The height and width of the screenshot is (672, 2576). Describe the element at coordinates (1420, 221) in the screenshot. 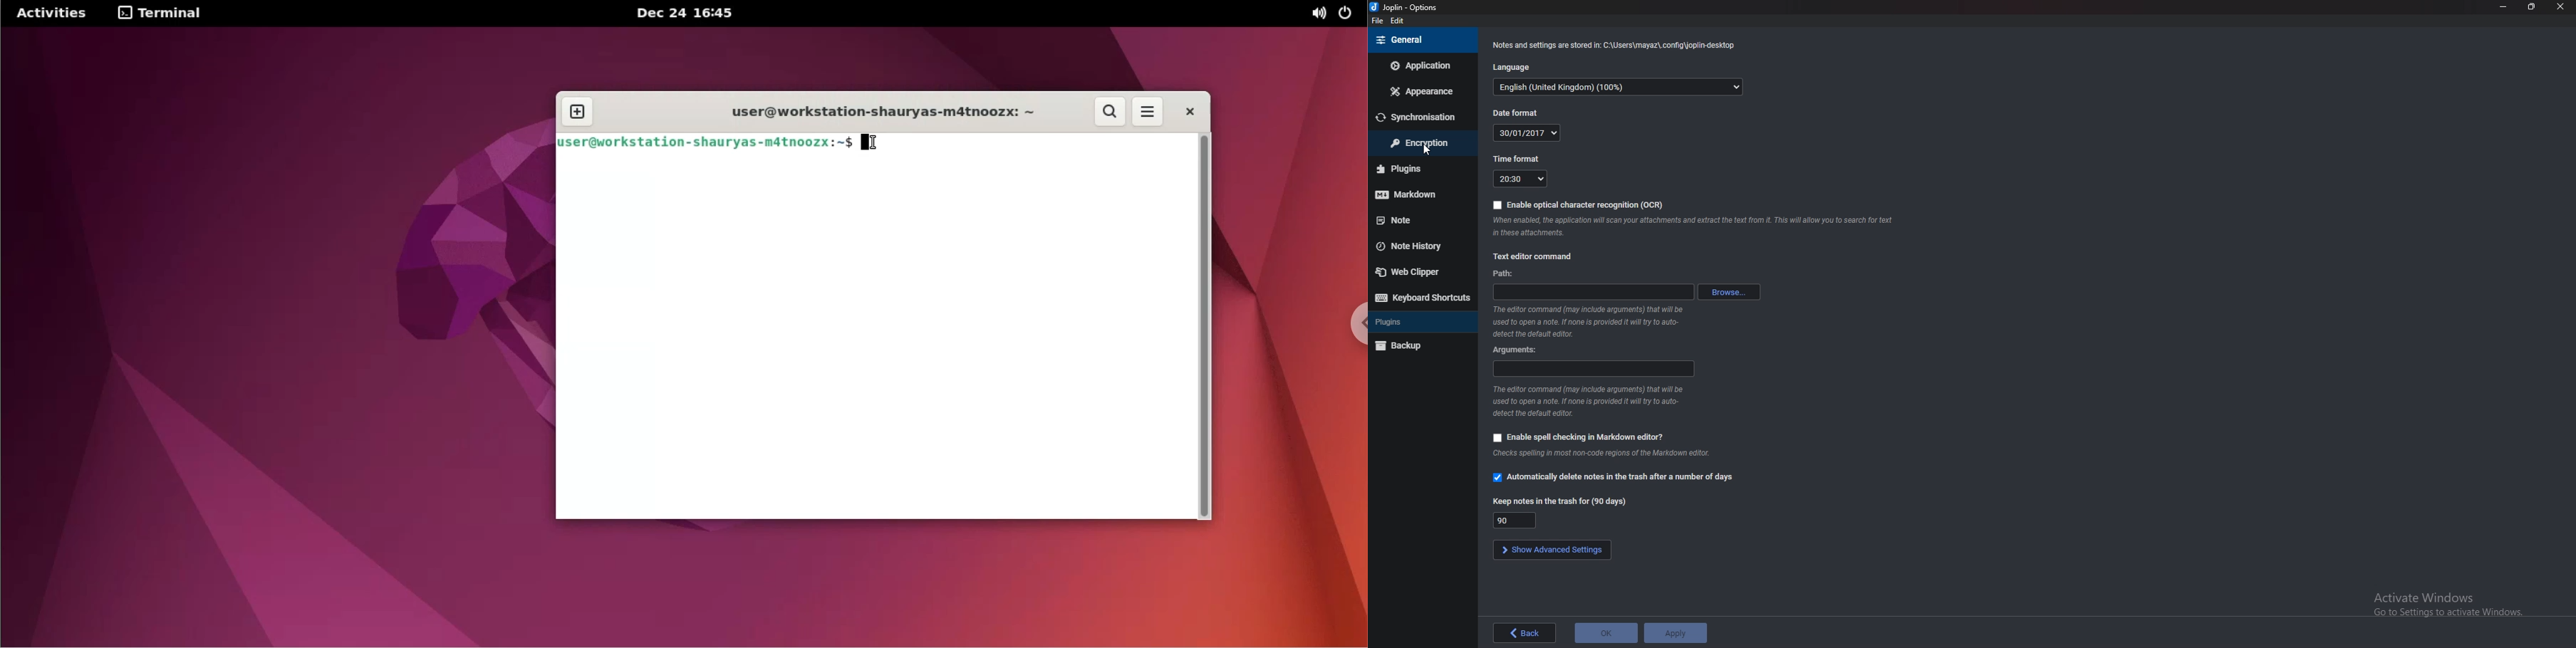

I see `note` at that location.